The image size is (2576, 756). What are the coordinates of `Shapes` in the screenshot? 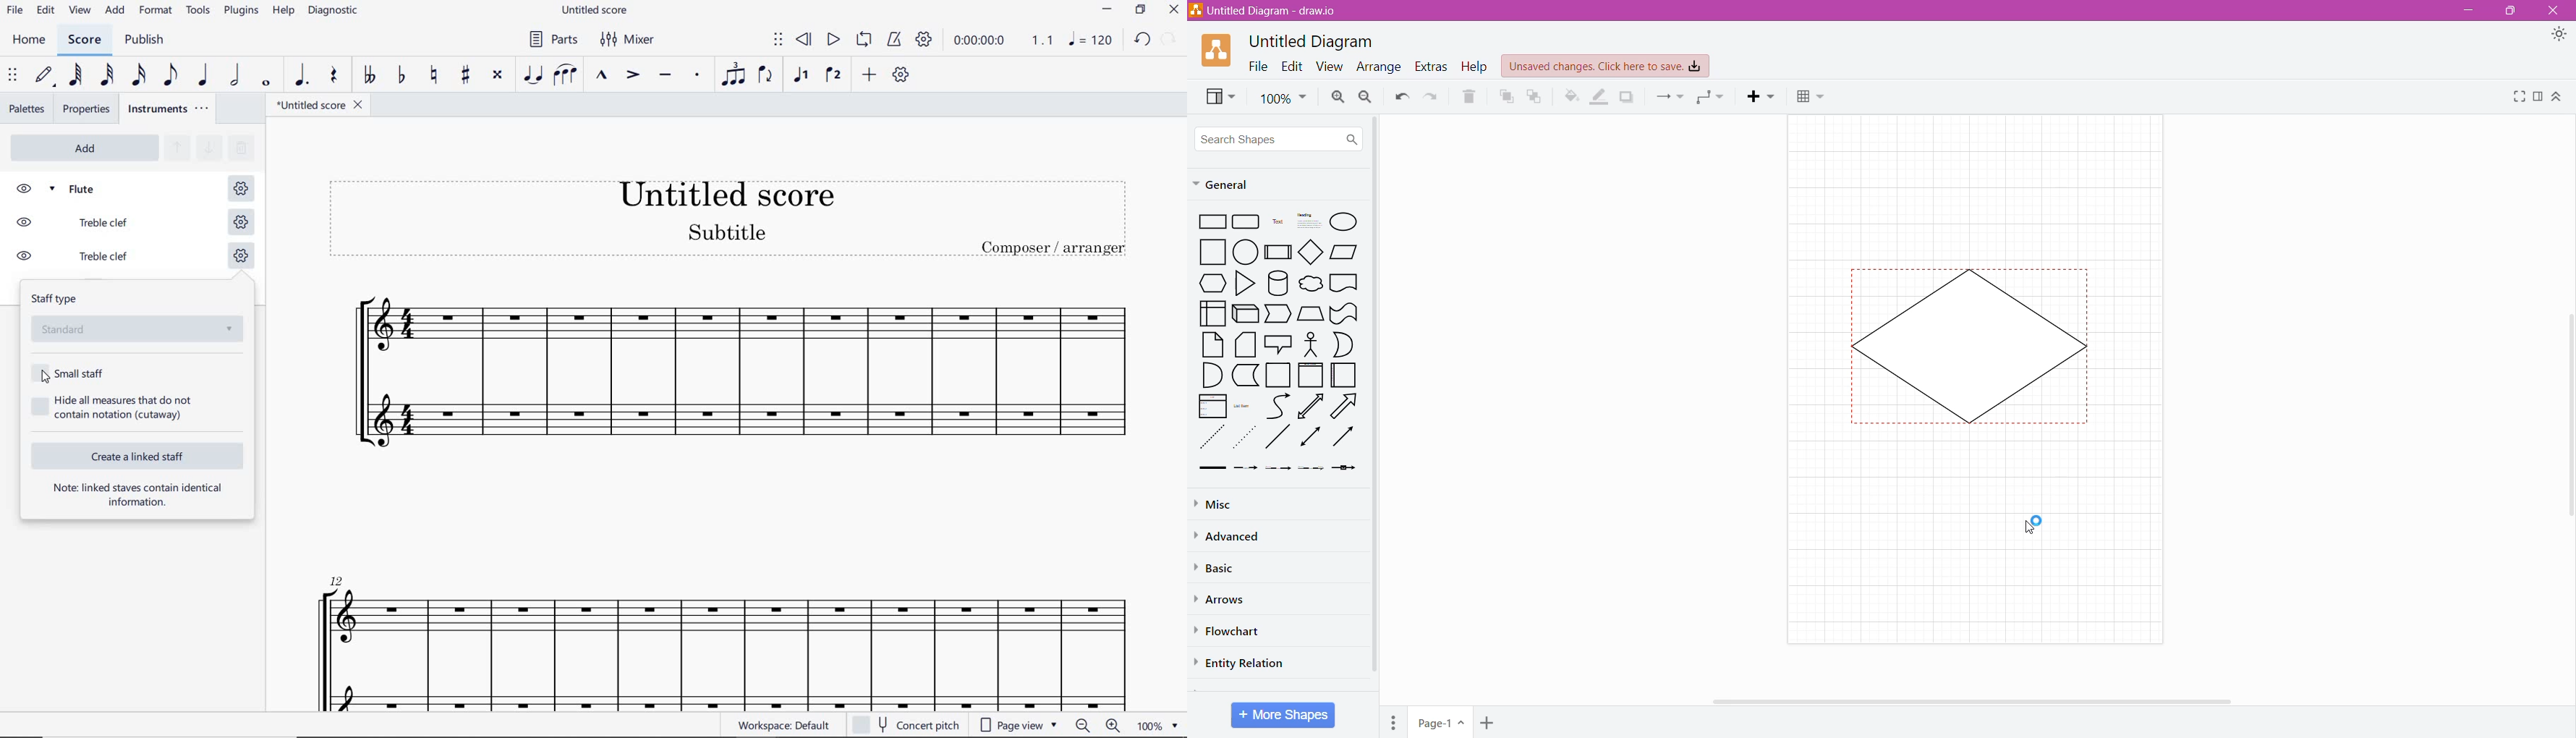 It's located at (1279, 343).